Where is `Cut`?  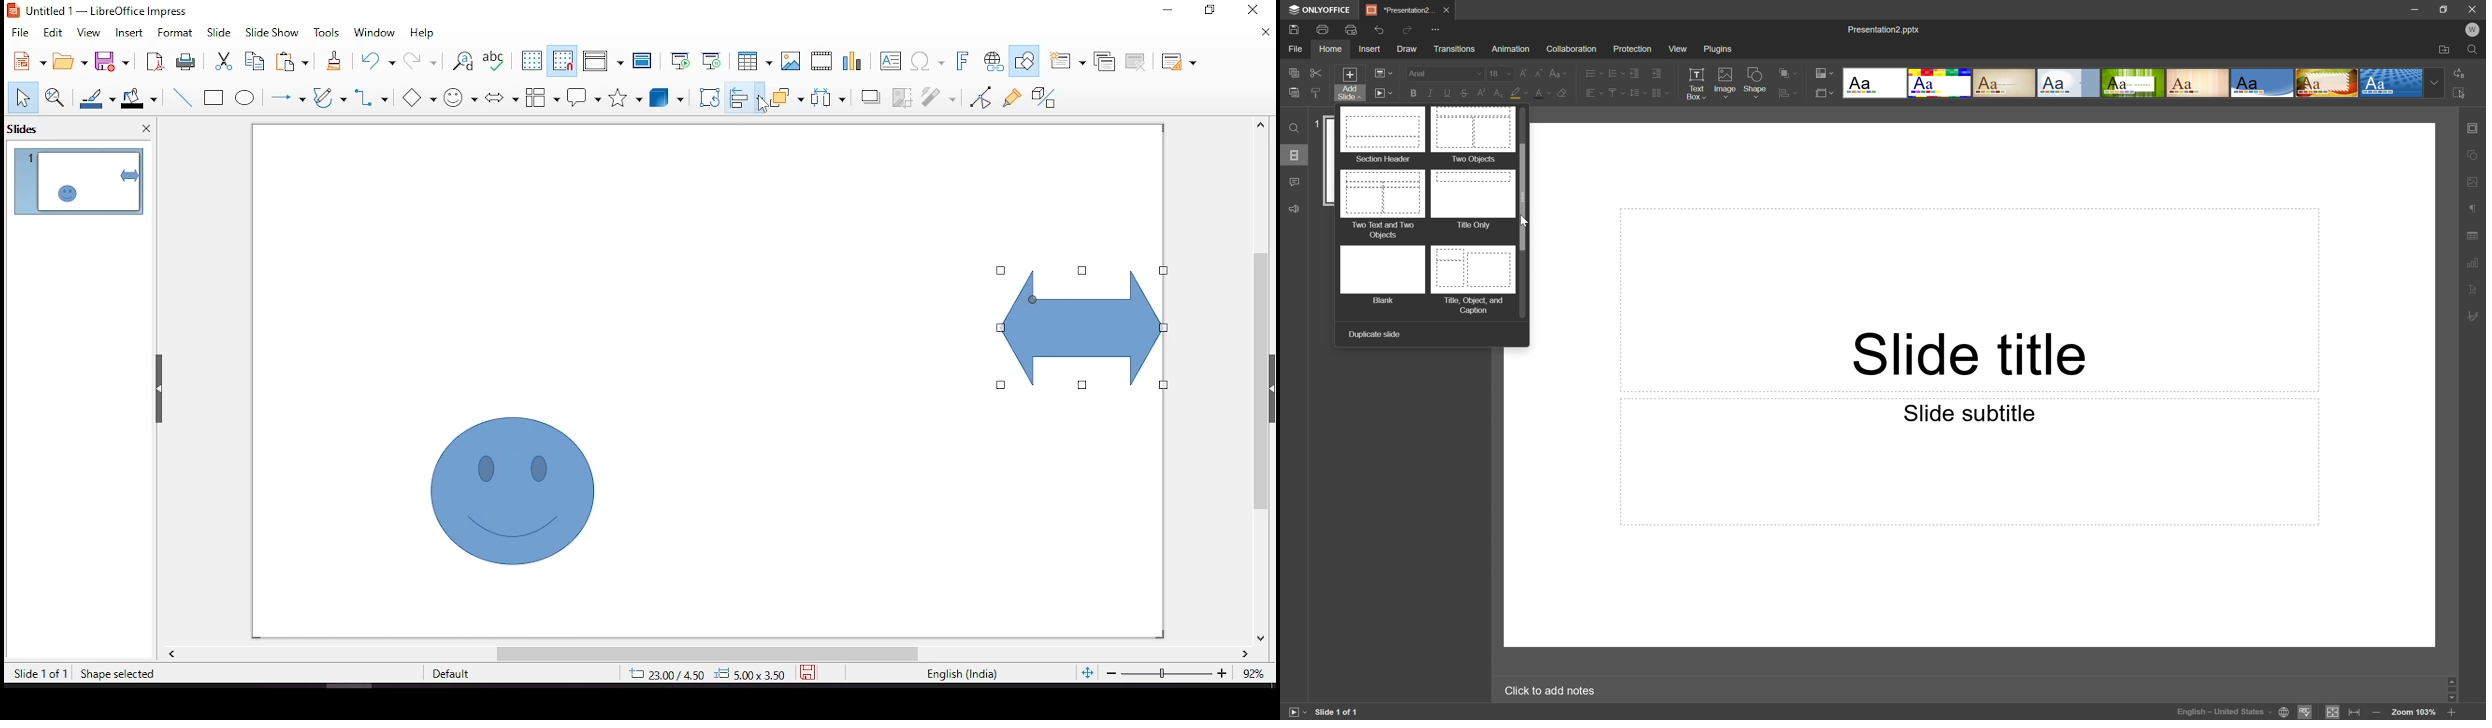 Cut is located at coordinates (1316, 73).